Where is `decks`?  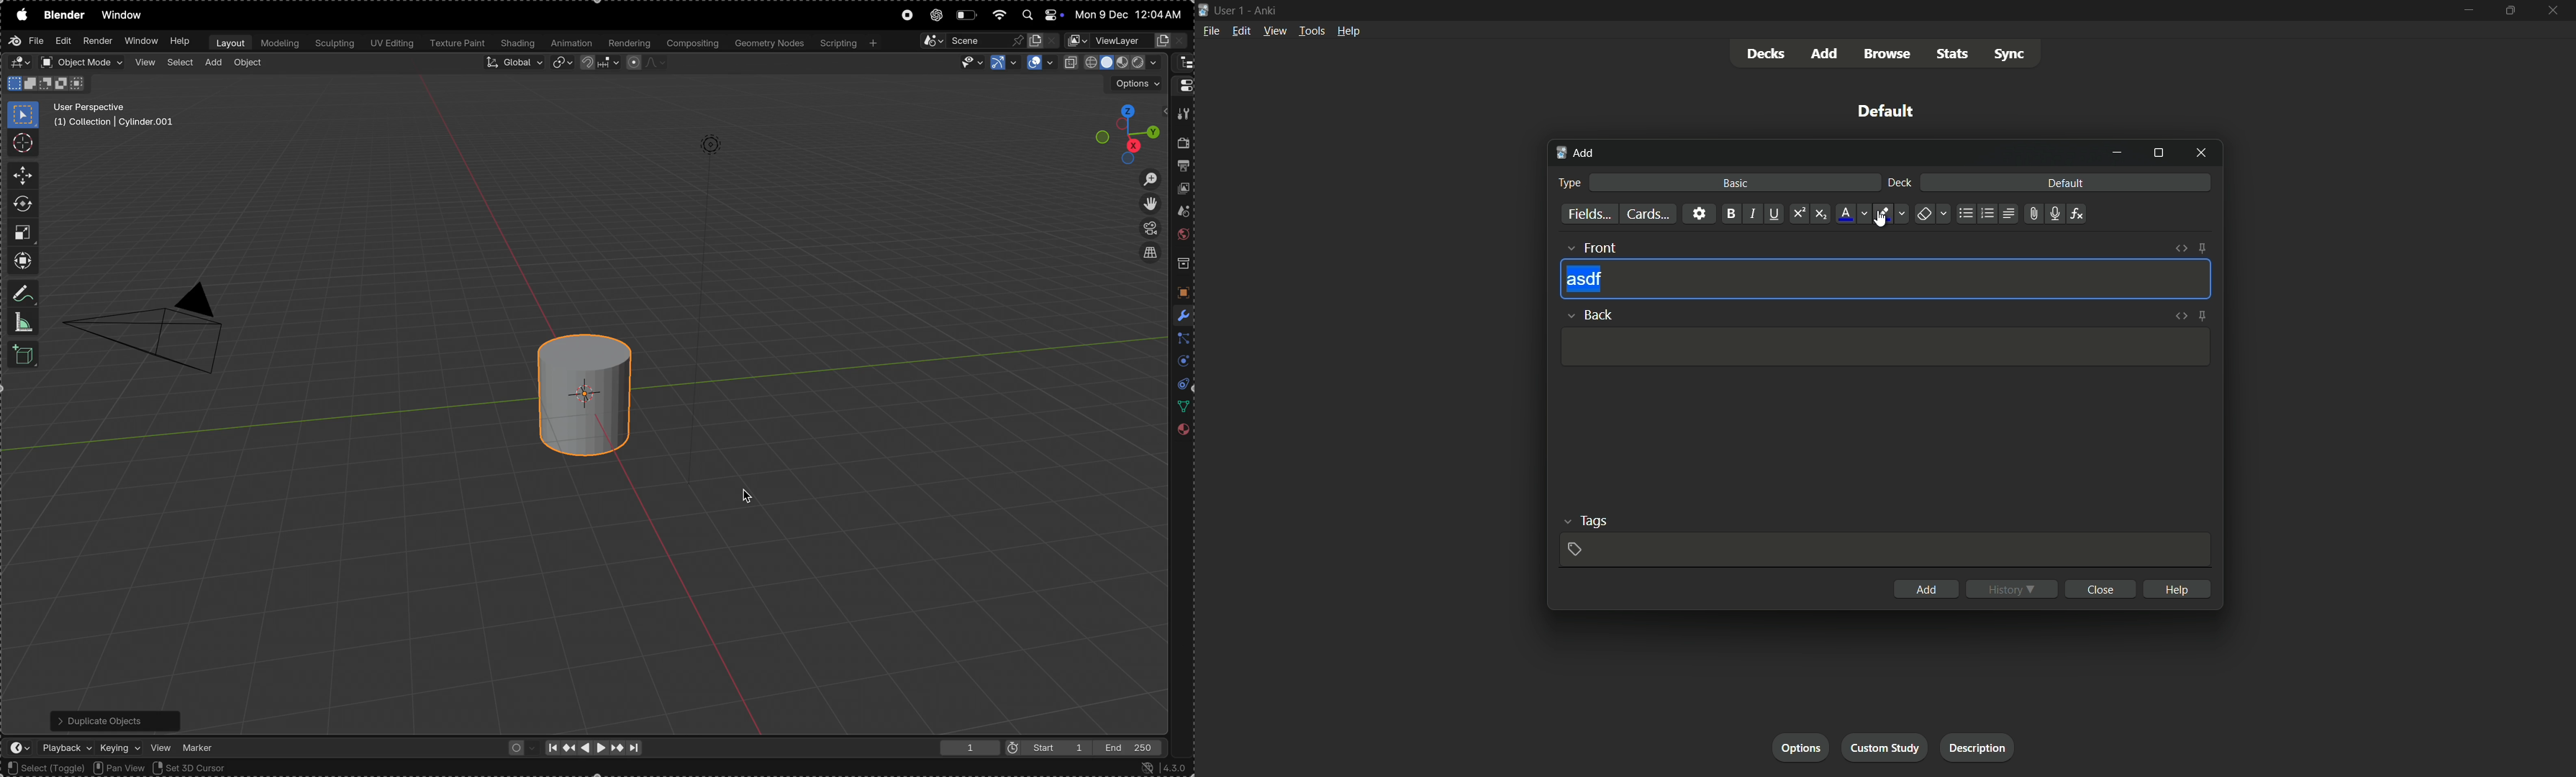
decks is located at coordinates (1767, 53).